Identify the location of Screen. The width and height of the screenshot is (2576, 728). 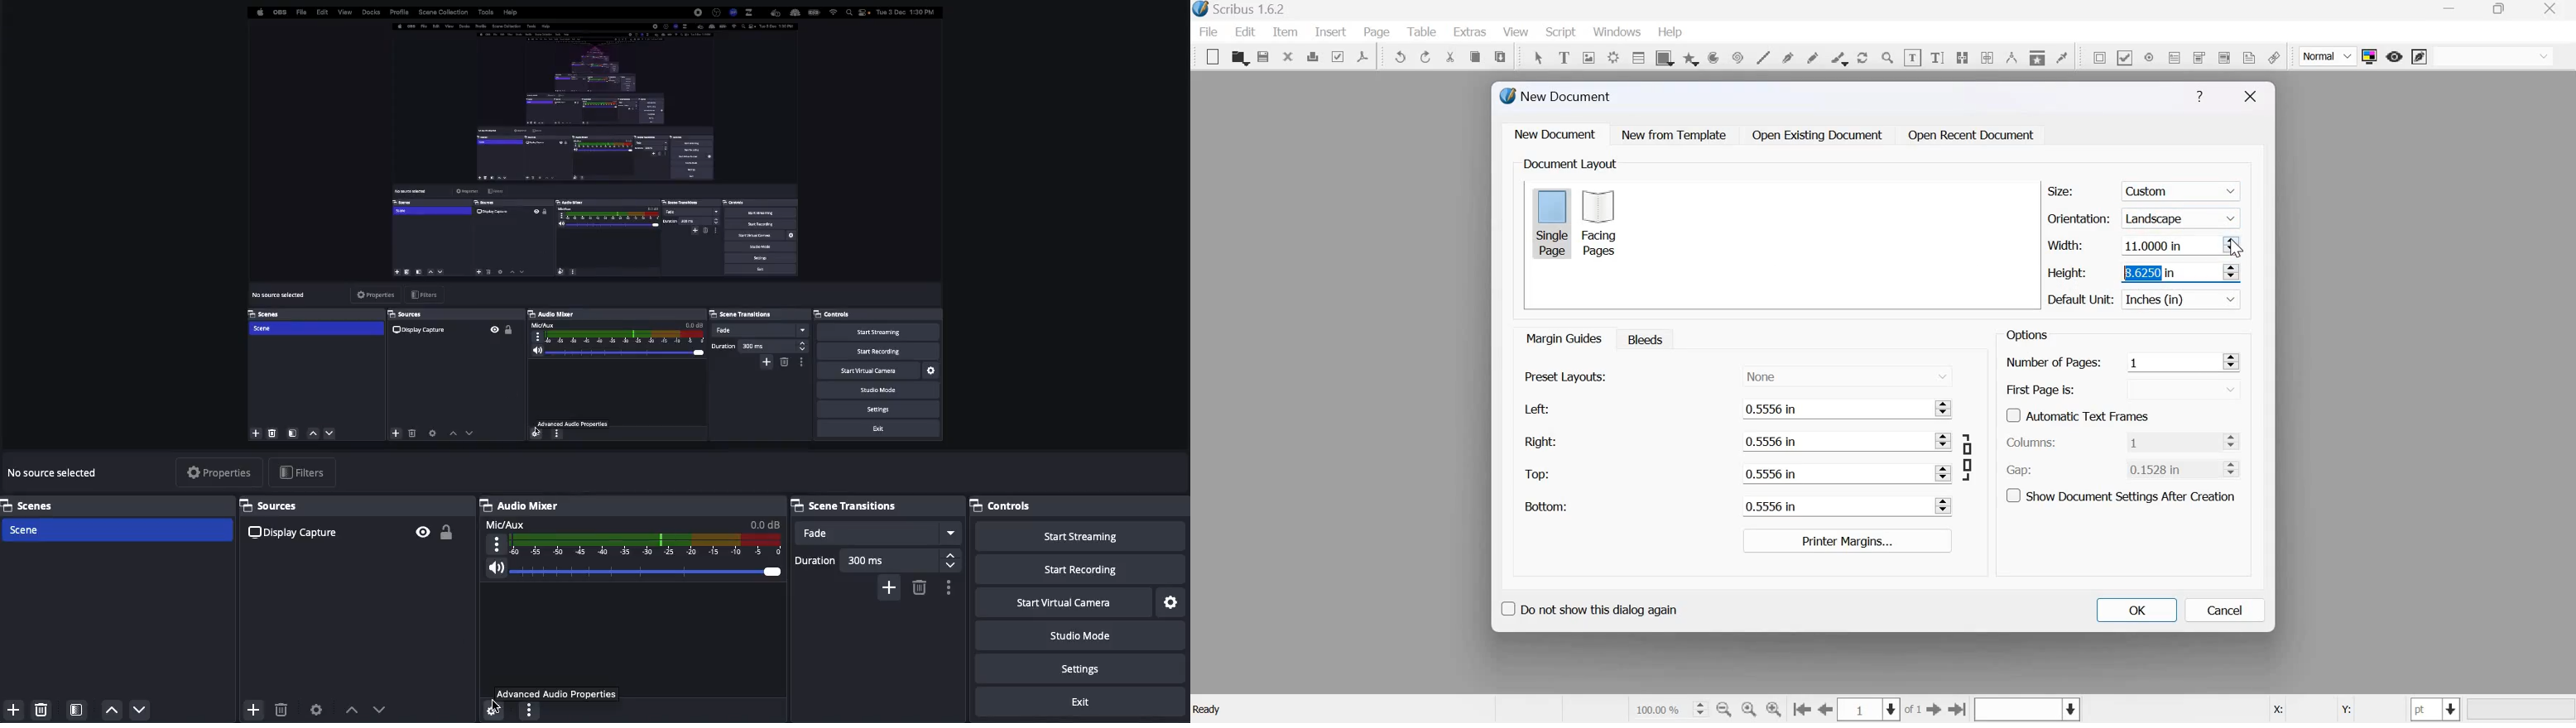
(597, 227).